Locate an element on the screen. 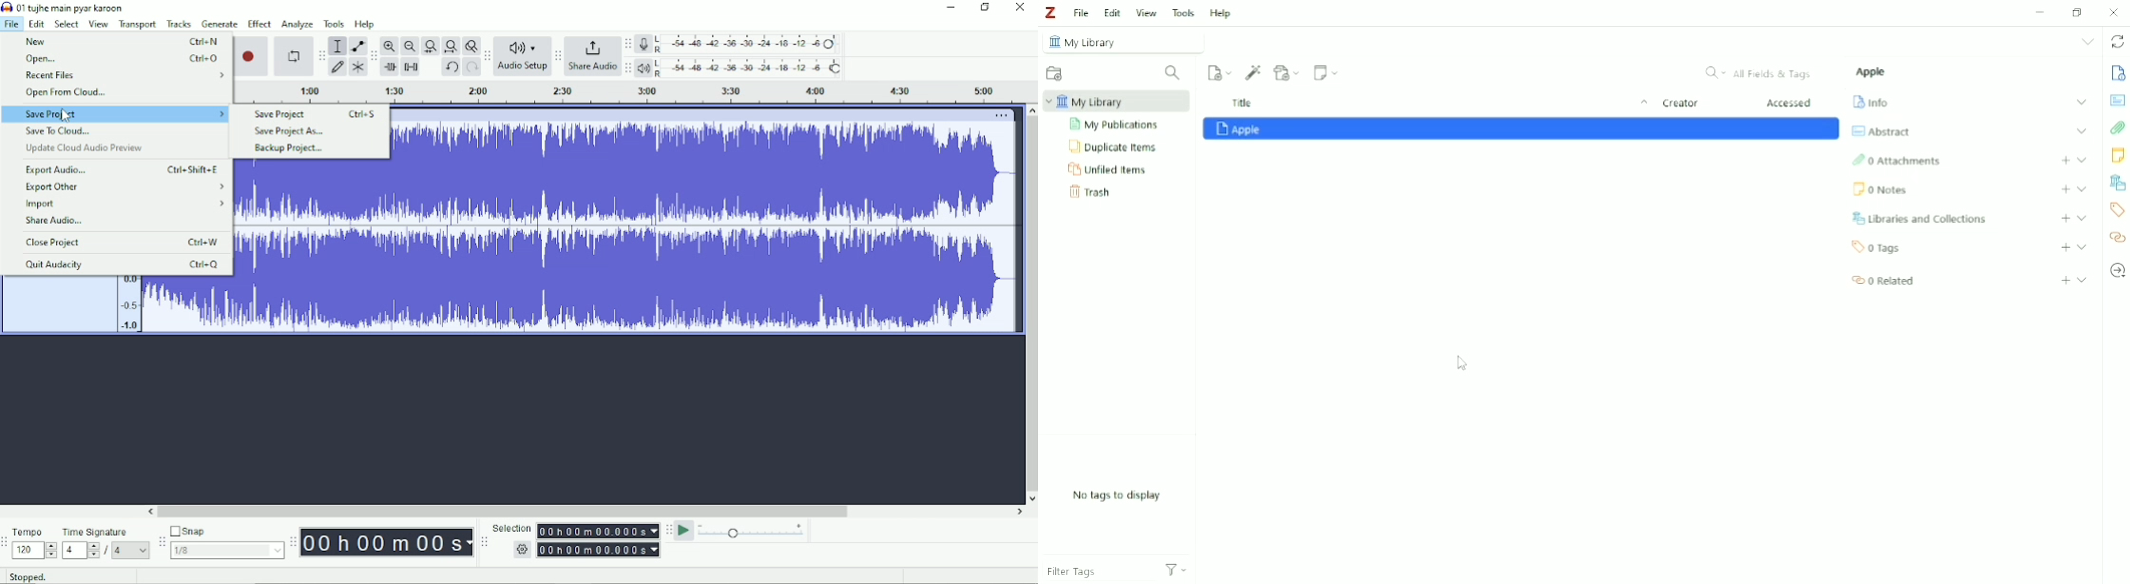 The image size is (2156, 588). Filter Tags is located at coordinates (1097, 573).